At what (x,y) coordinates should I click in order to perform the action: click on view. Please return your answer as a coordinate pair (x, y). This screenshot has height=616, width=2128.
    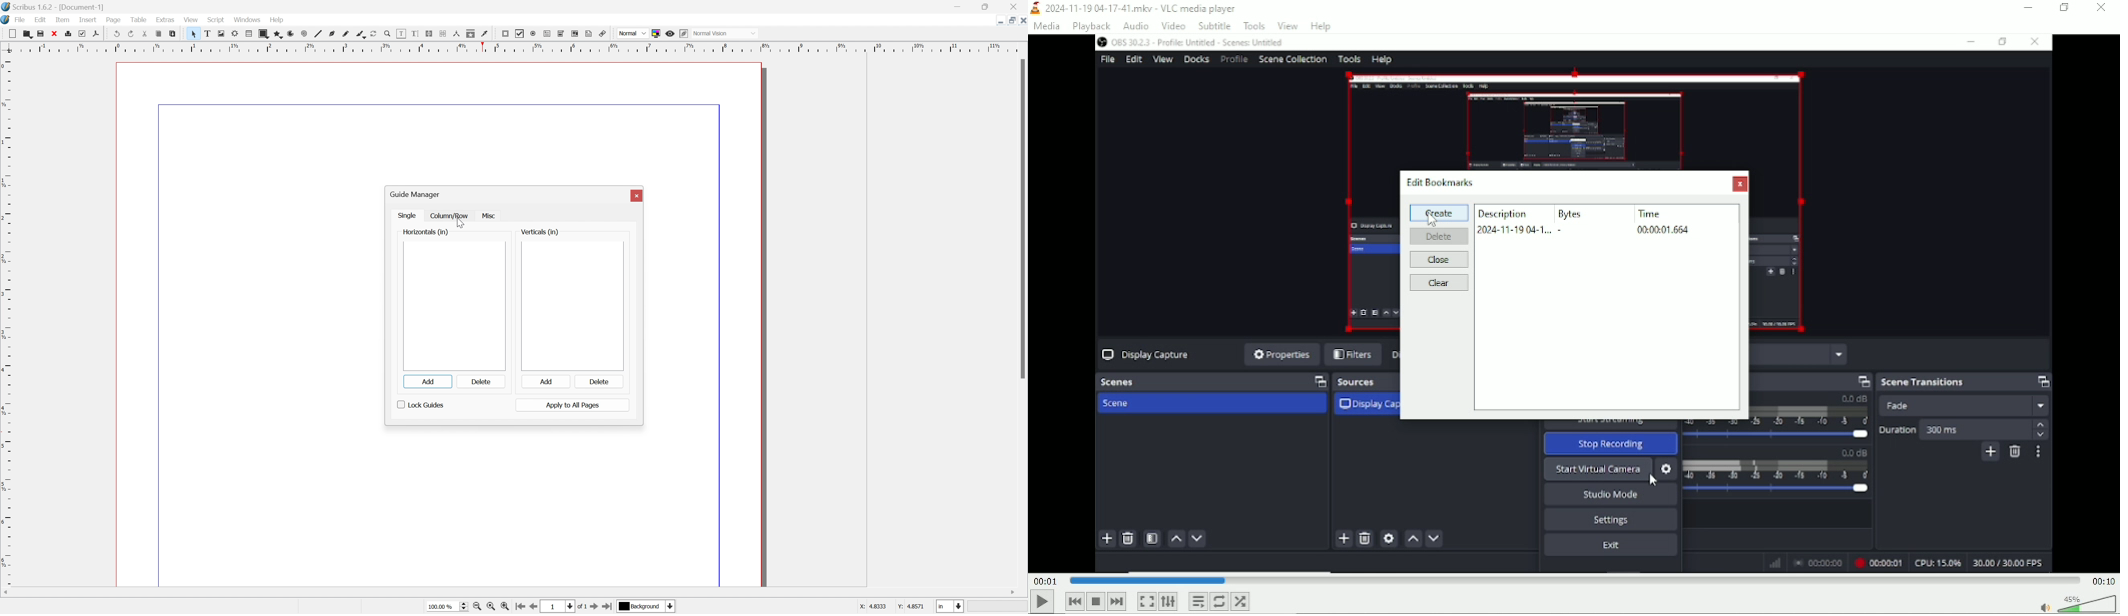
    Looking at the image, I should click on (192, 20).